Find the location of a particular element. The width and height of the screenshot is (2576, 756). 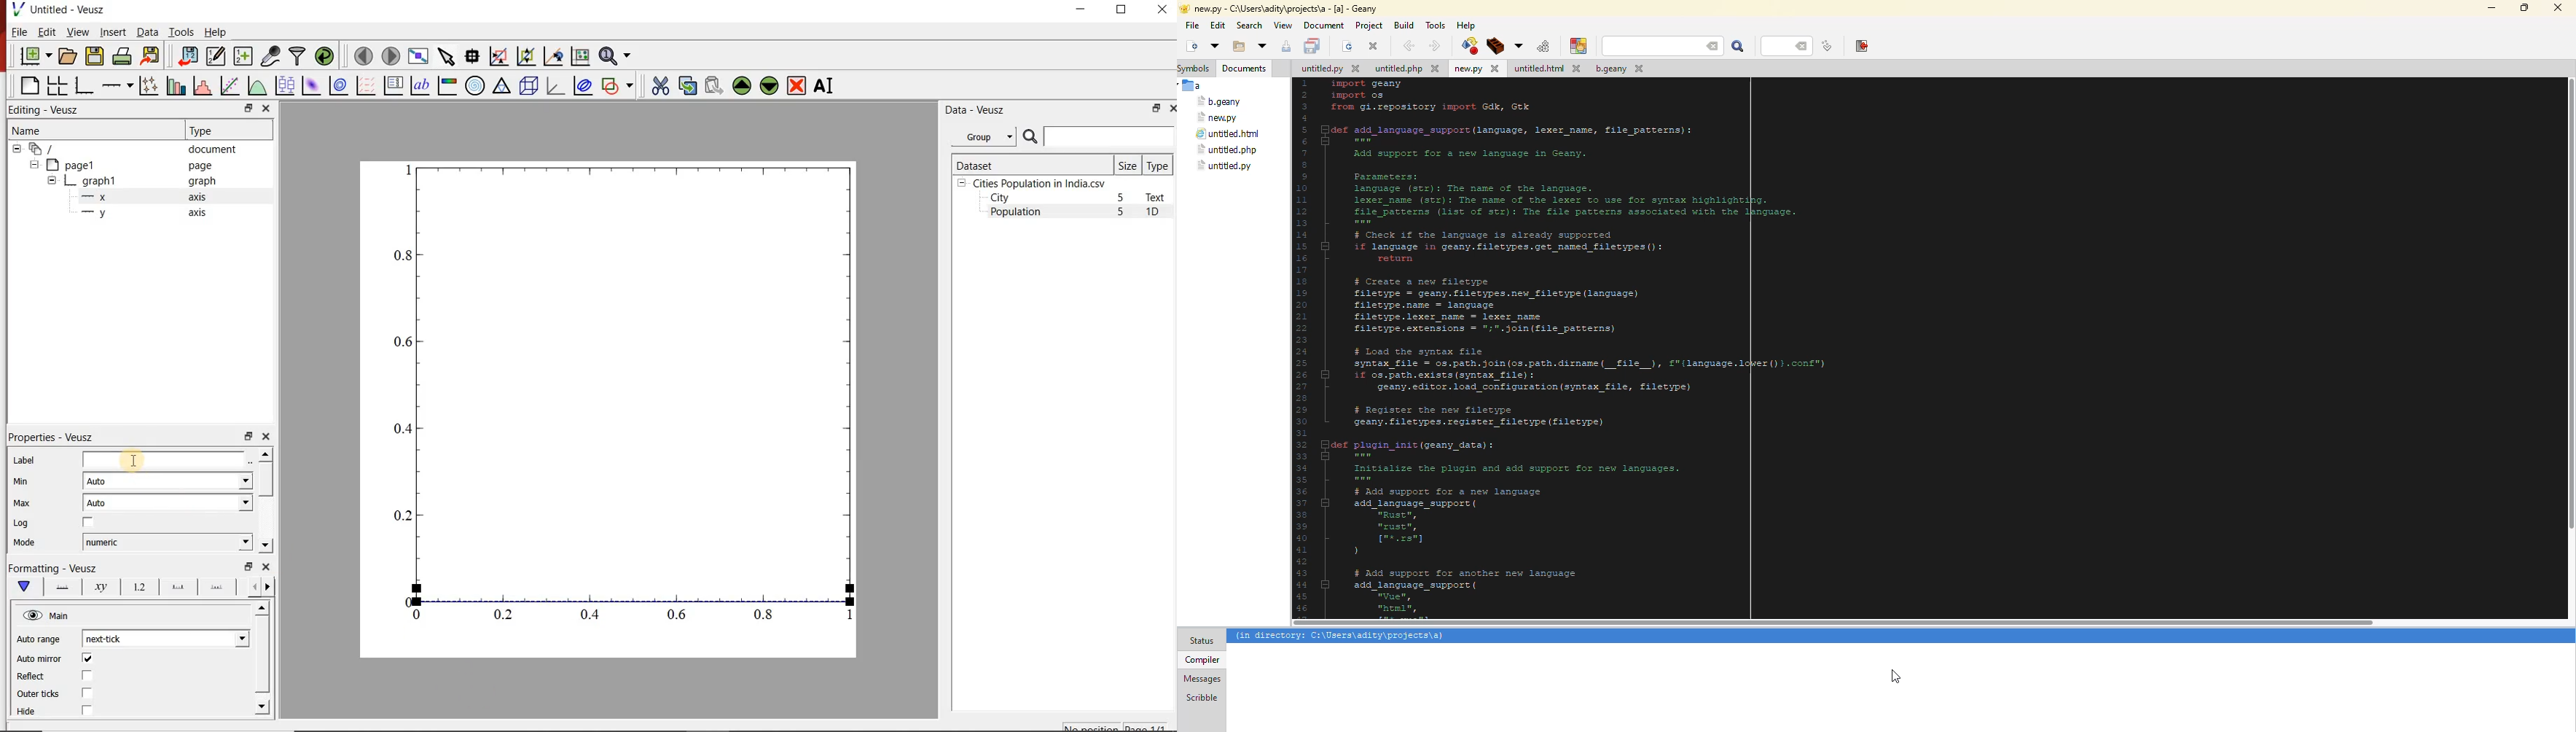

read data points on the graph is located at coordinates (472, 55).